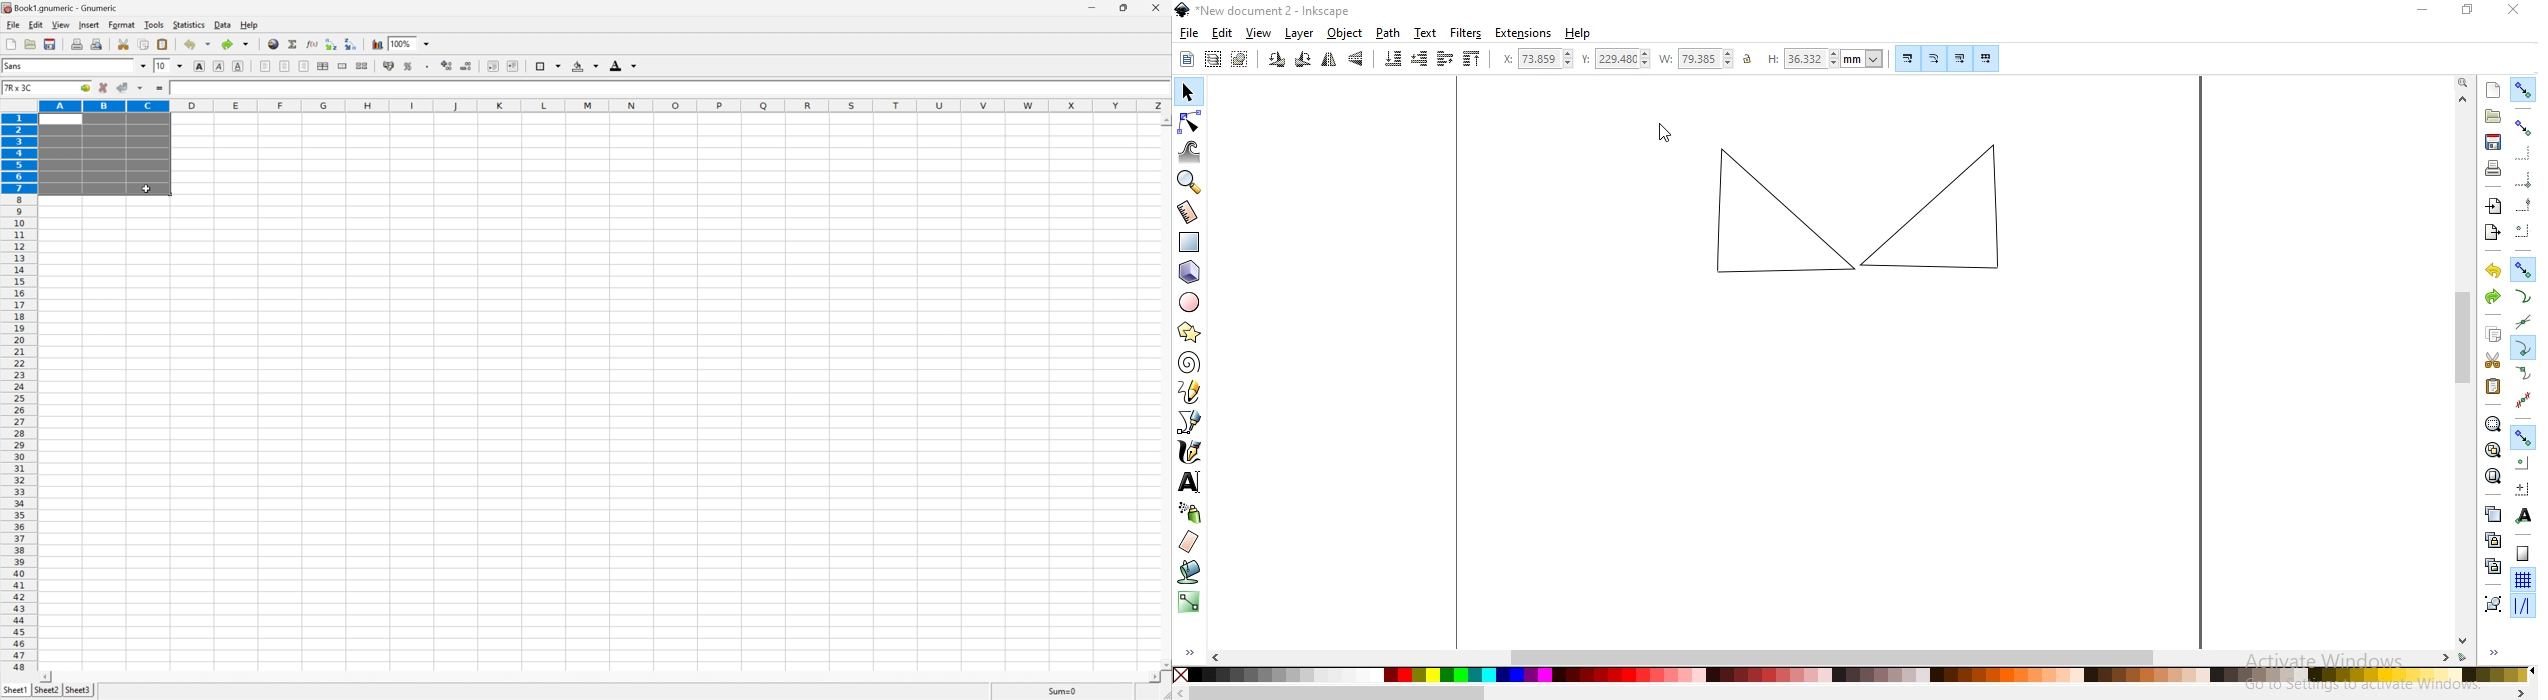  What do you see at coordinates (467, 69) in the screenshot?
I see `decrease number of decimals displayed` at bounding box center [467, 69].